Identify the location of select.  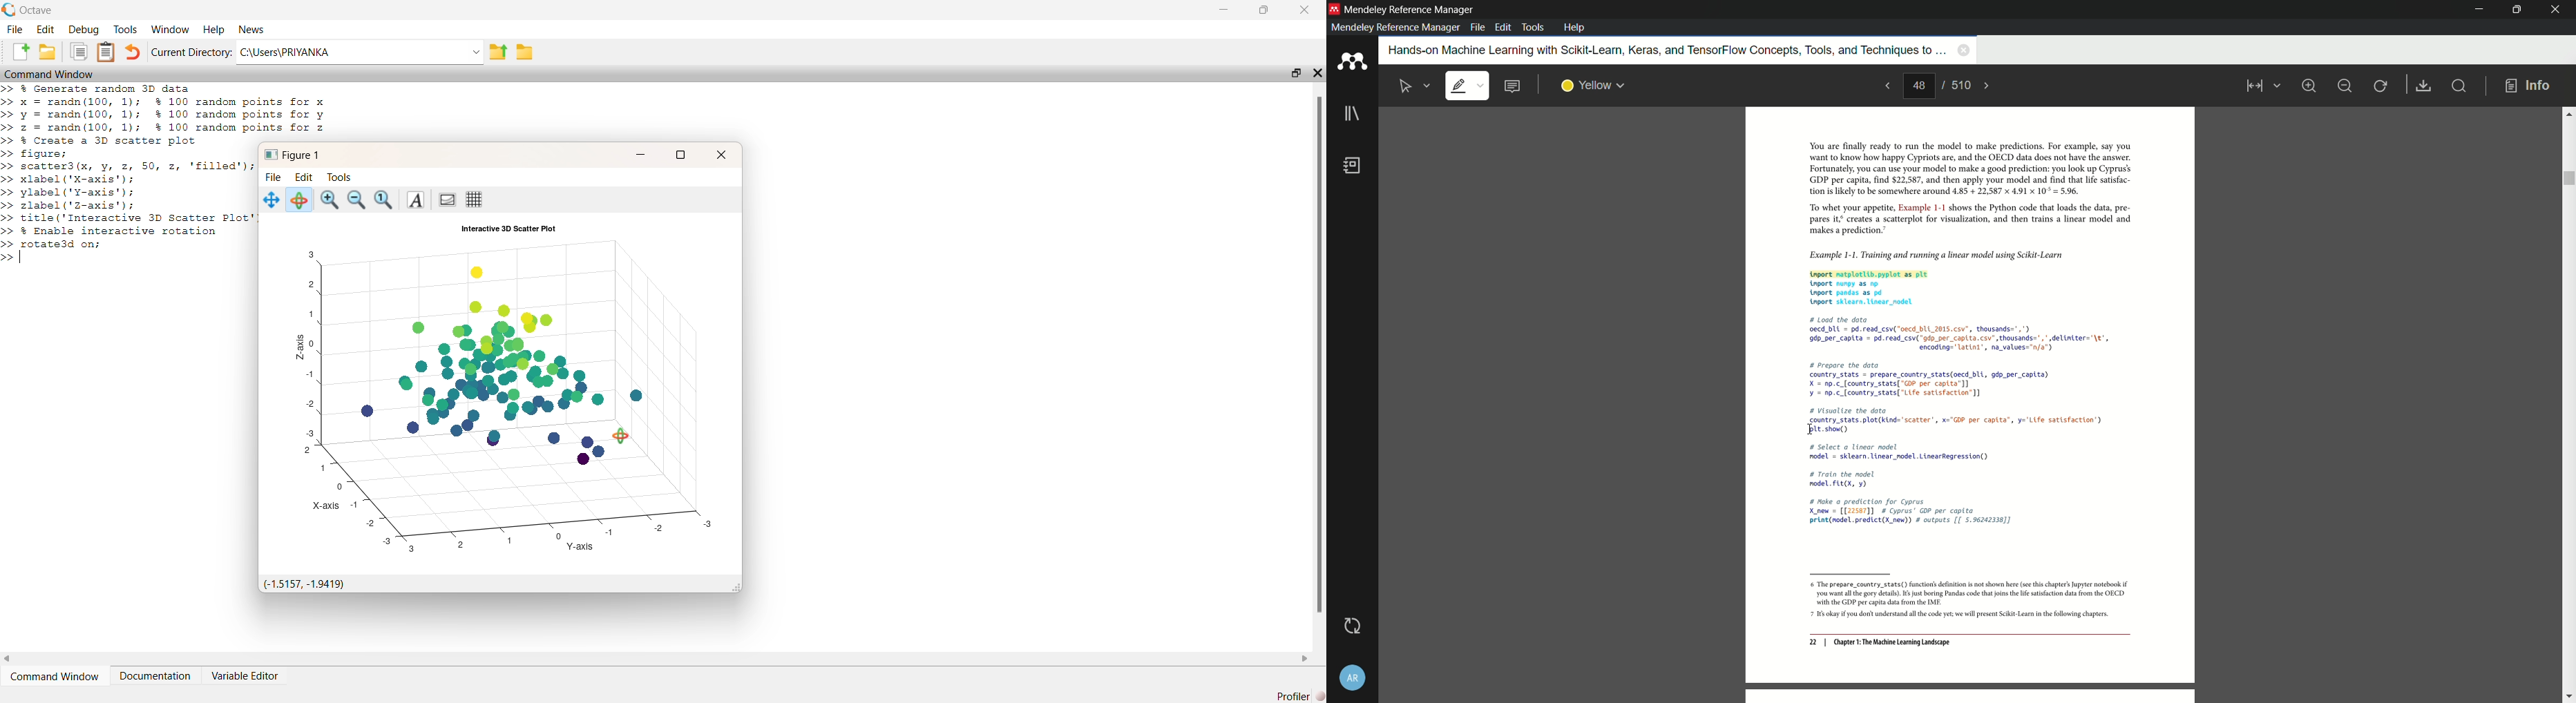
(1406, 87).